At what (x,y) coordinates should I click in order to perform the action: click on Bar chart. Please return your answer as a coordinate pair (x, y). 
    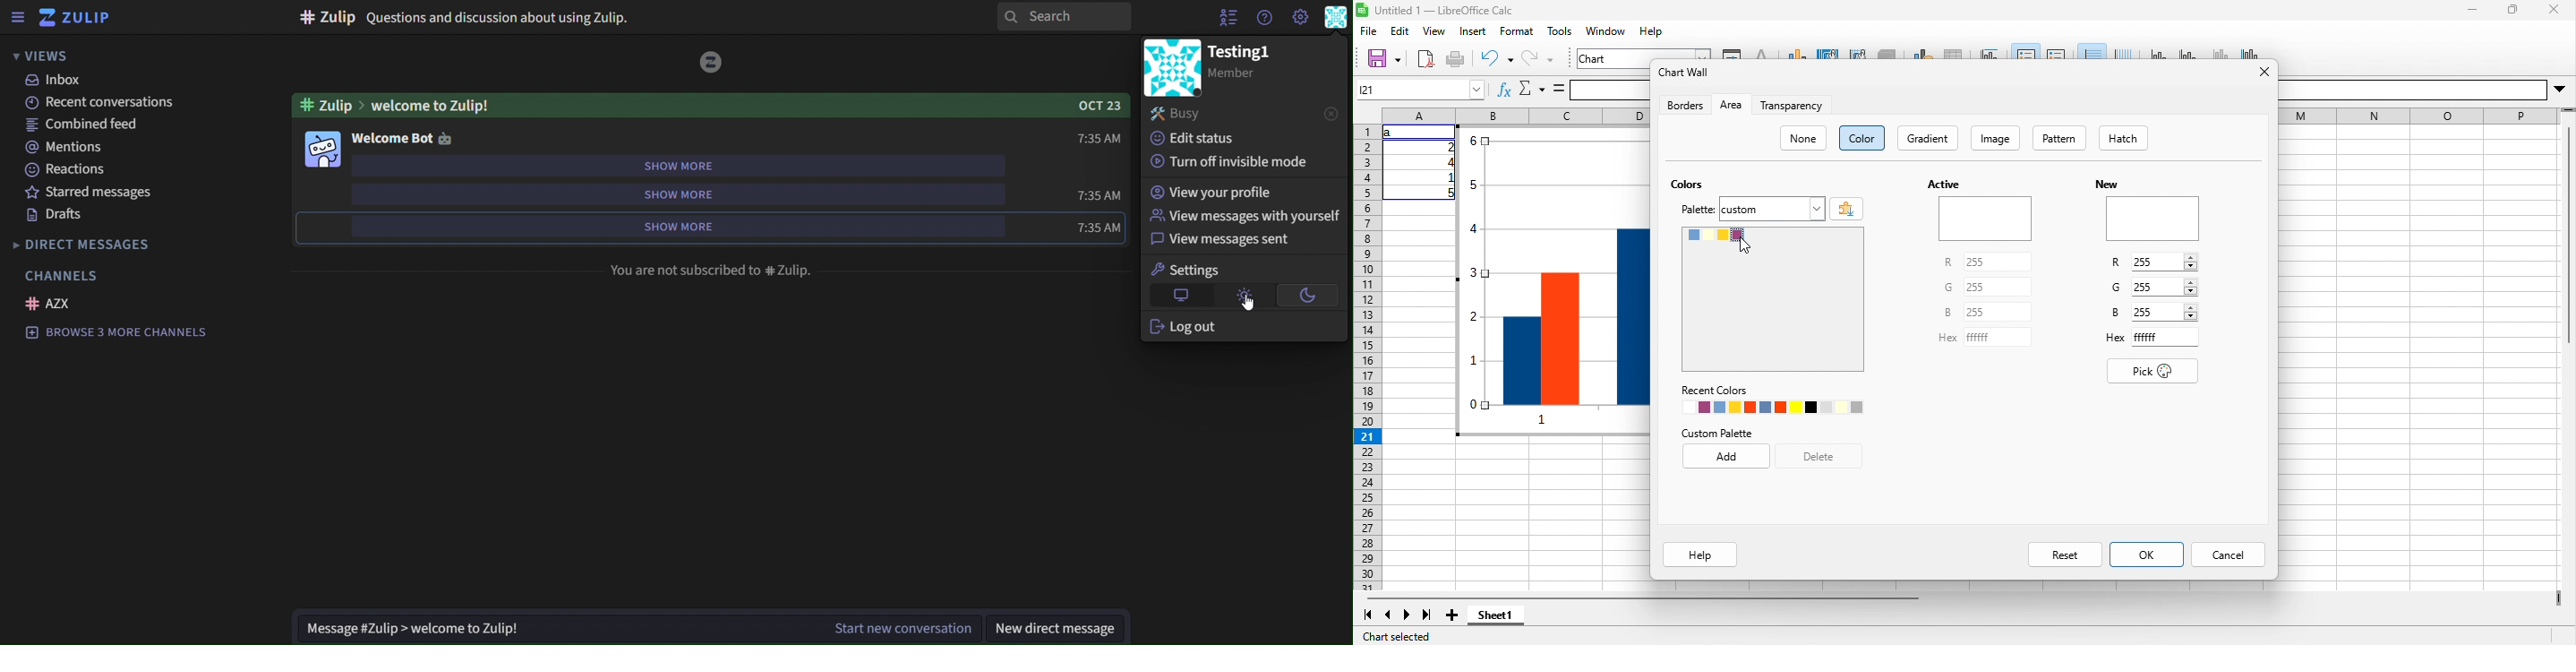
    Looking at the image, I should click on (1553, 280).